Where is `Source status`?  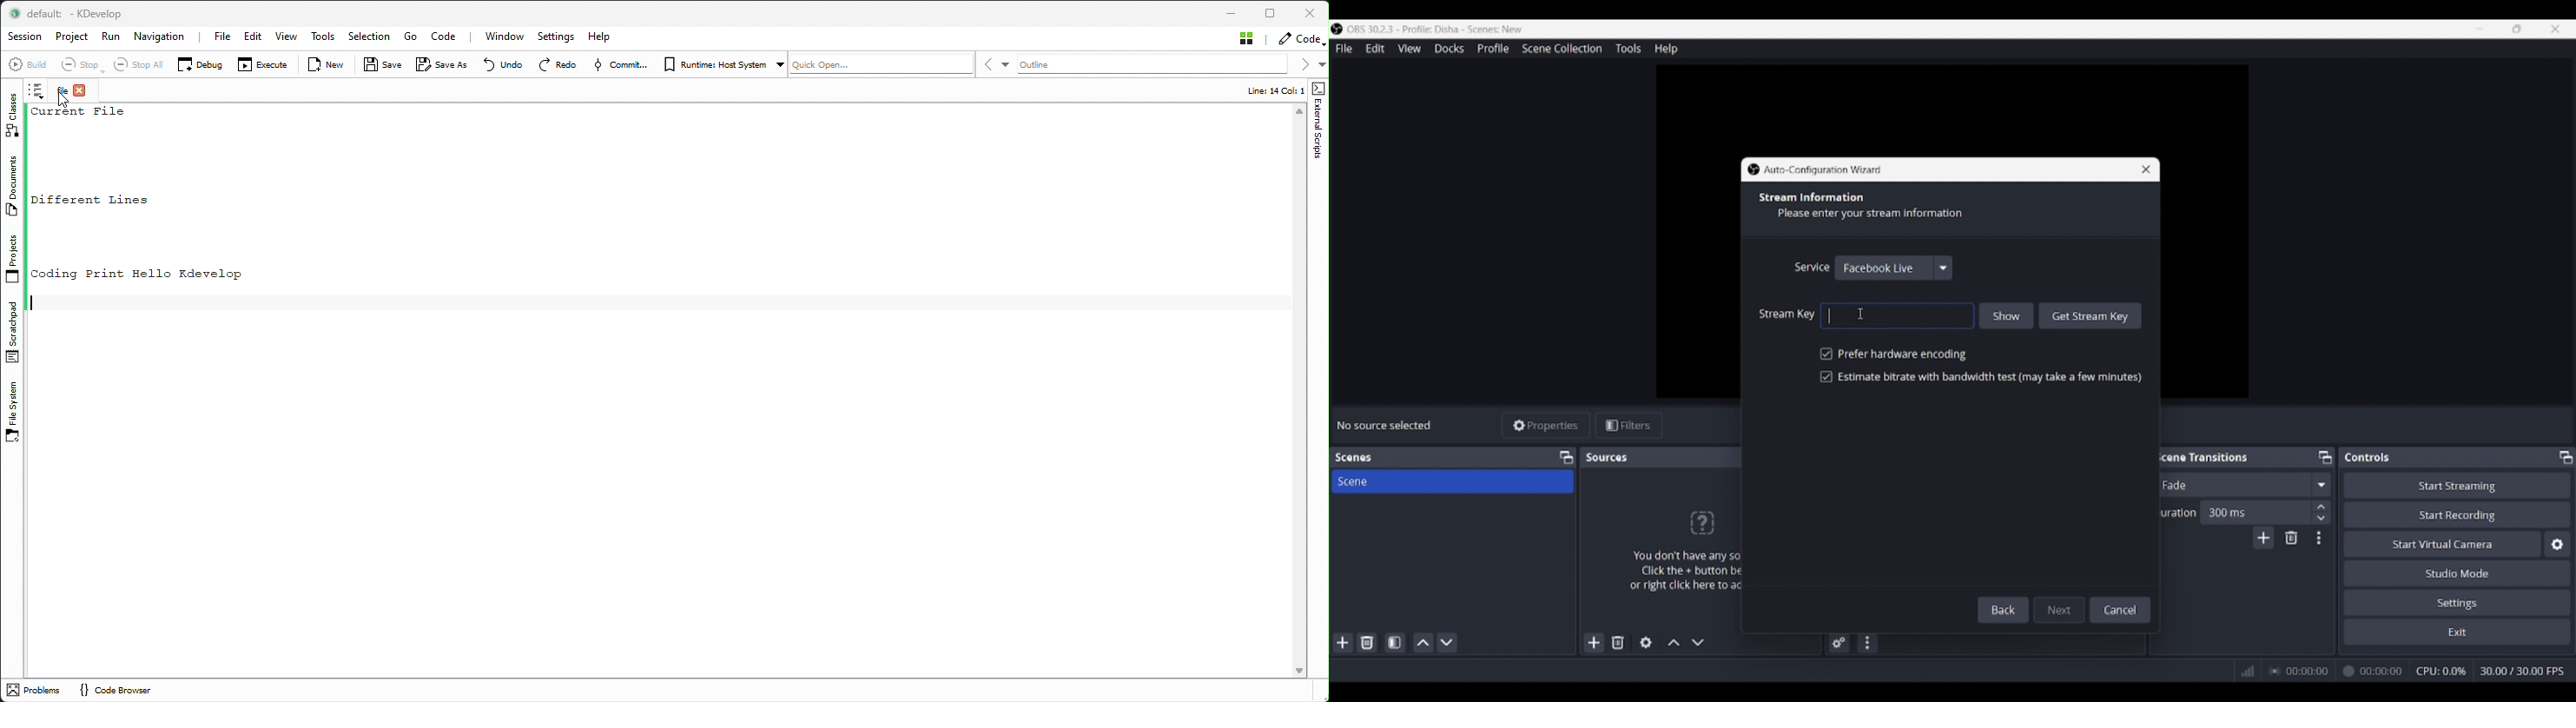 Source status is located at coordinates (1386, 425).